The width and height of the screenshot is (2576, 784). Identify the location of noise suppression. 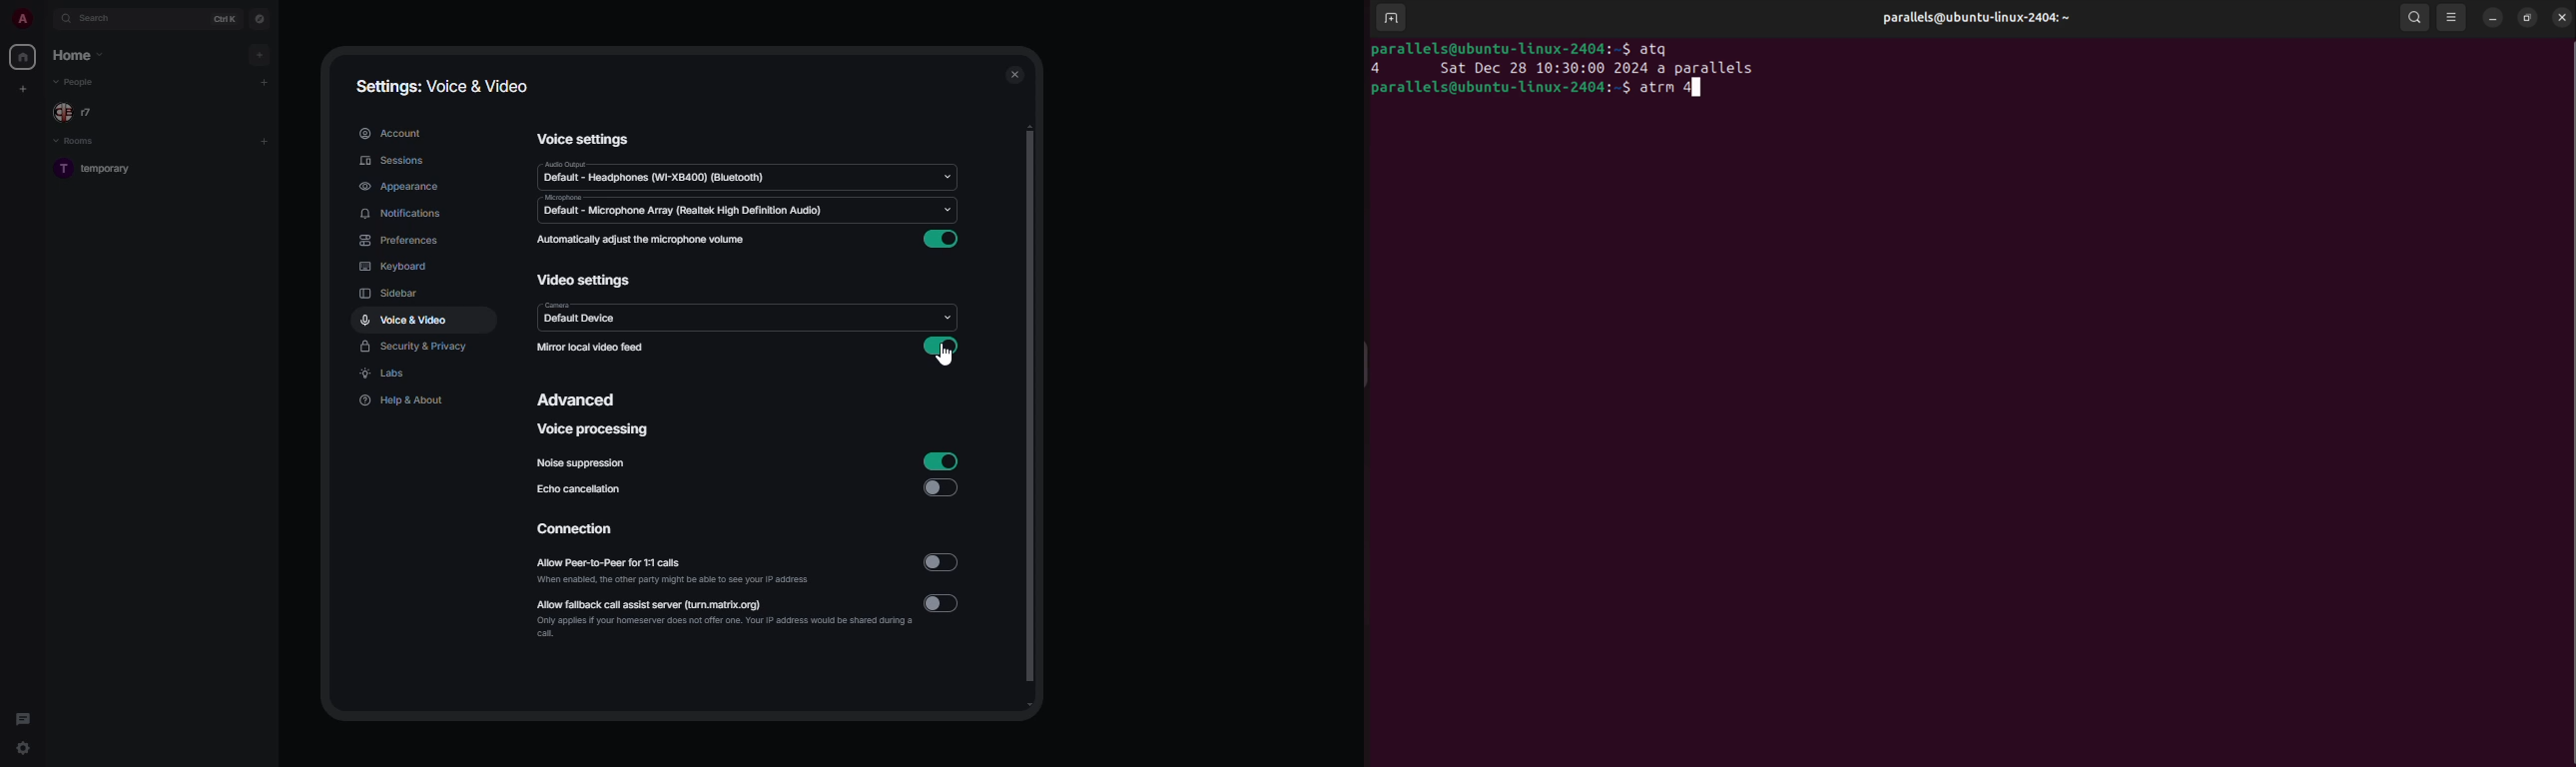
(581, 464).